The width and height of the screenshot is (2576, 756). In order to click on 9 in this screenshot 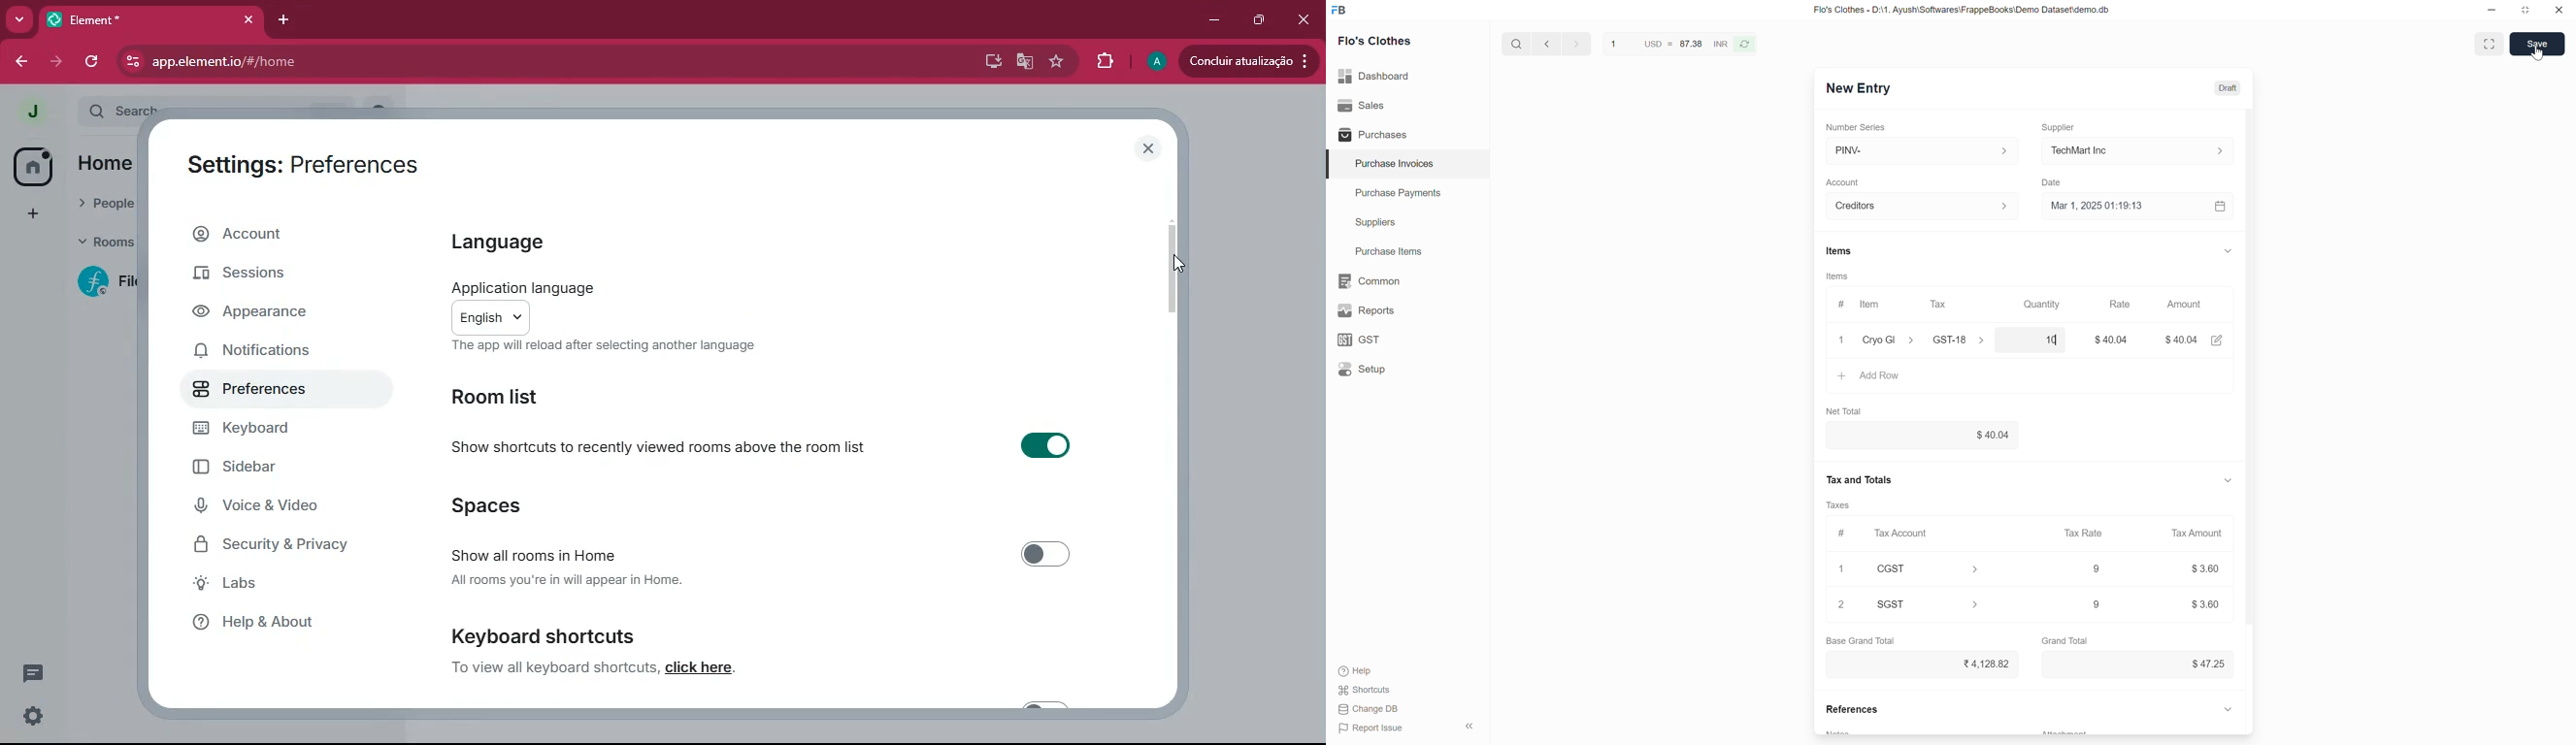, I will do `click(2094, 569)`.